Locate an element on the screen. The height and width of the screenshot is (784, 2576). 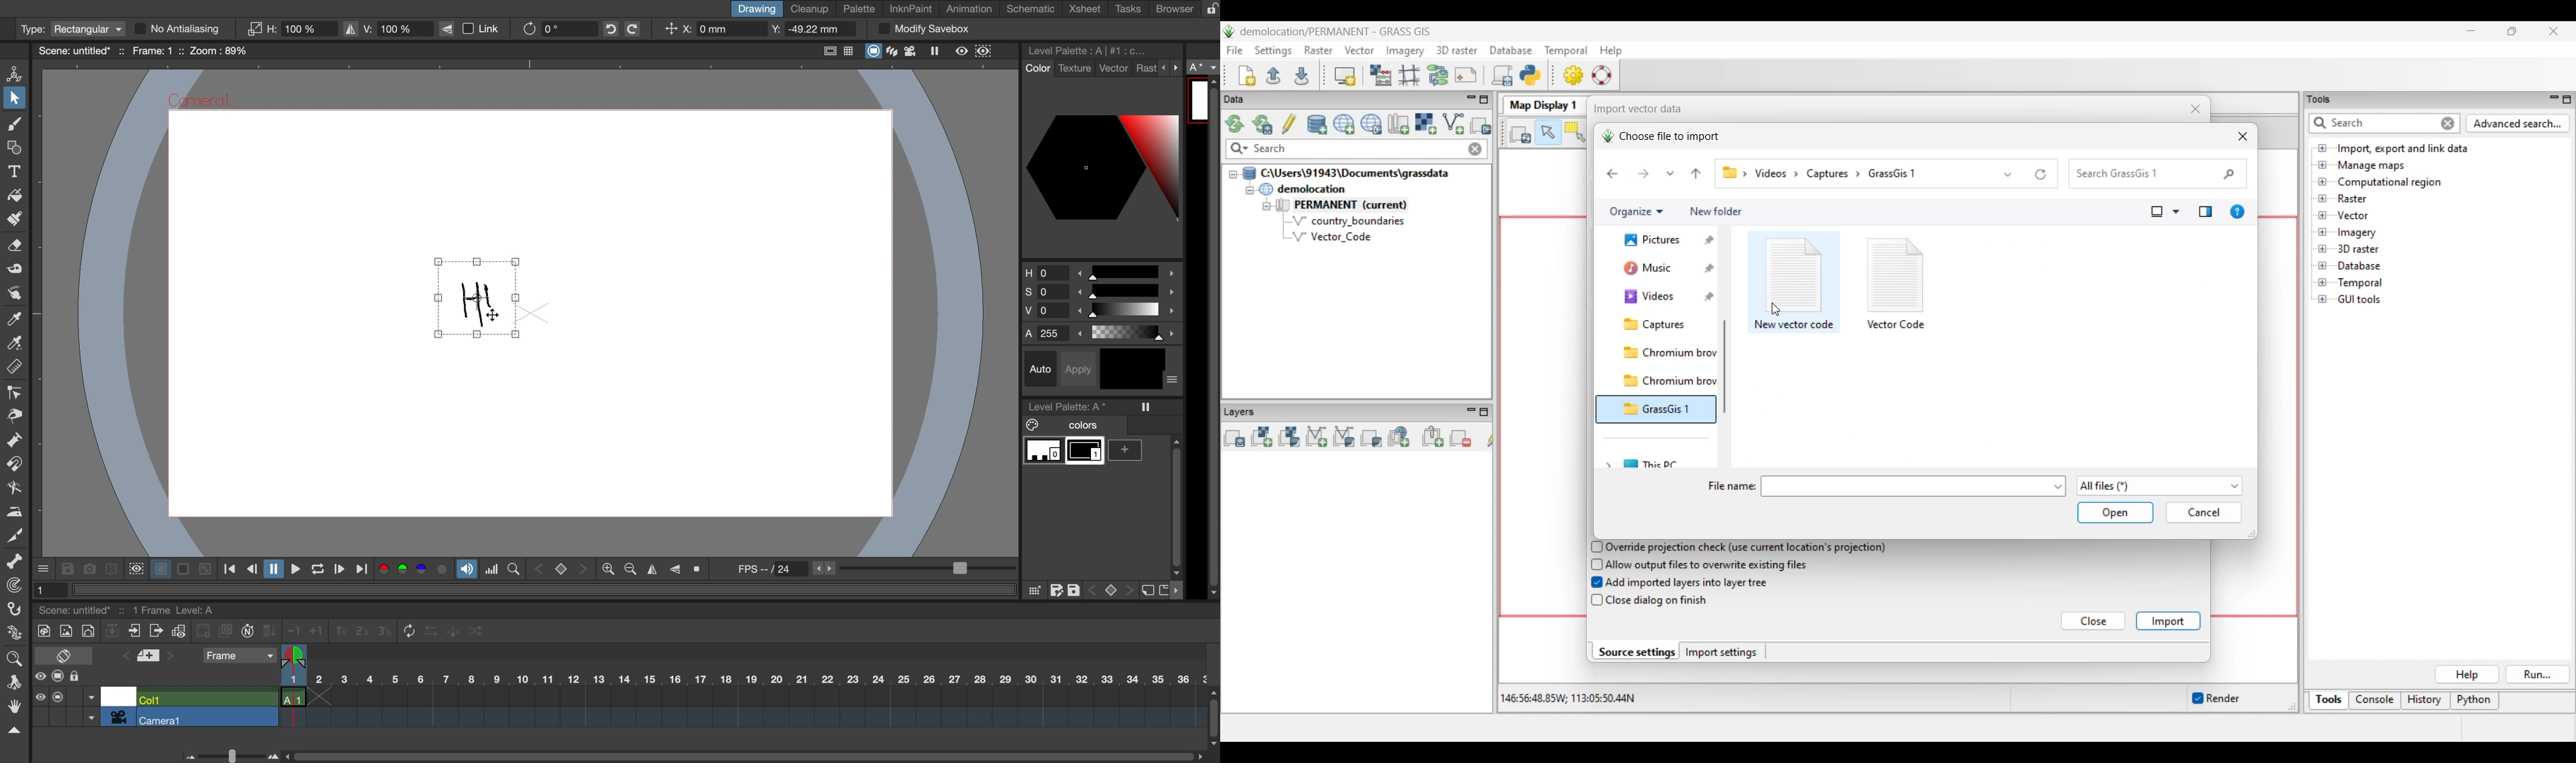
palette is located at coordinates (860, 9).